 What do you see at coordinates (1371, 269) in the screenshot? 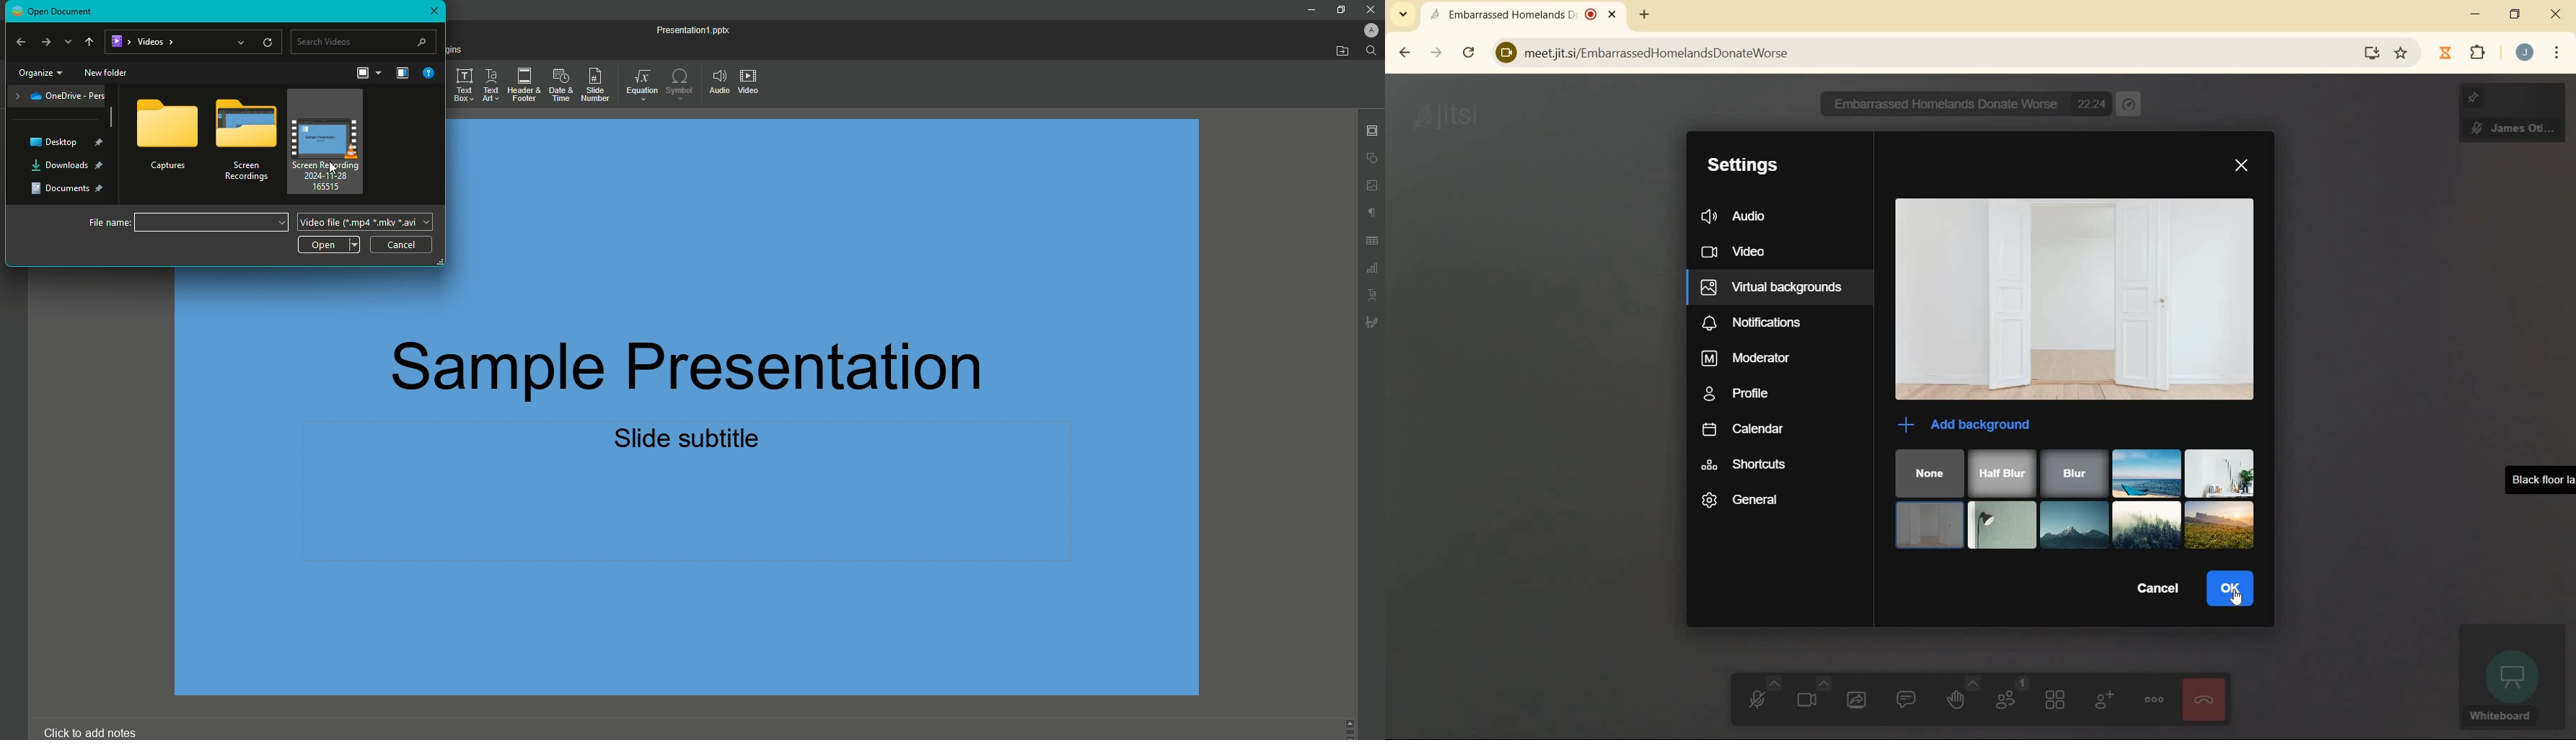
I see `Chart Settings` at bounding box center [1371, 269].